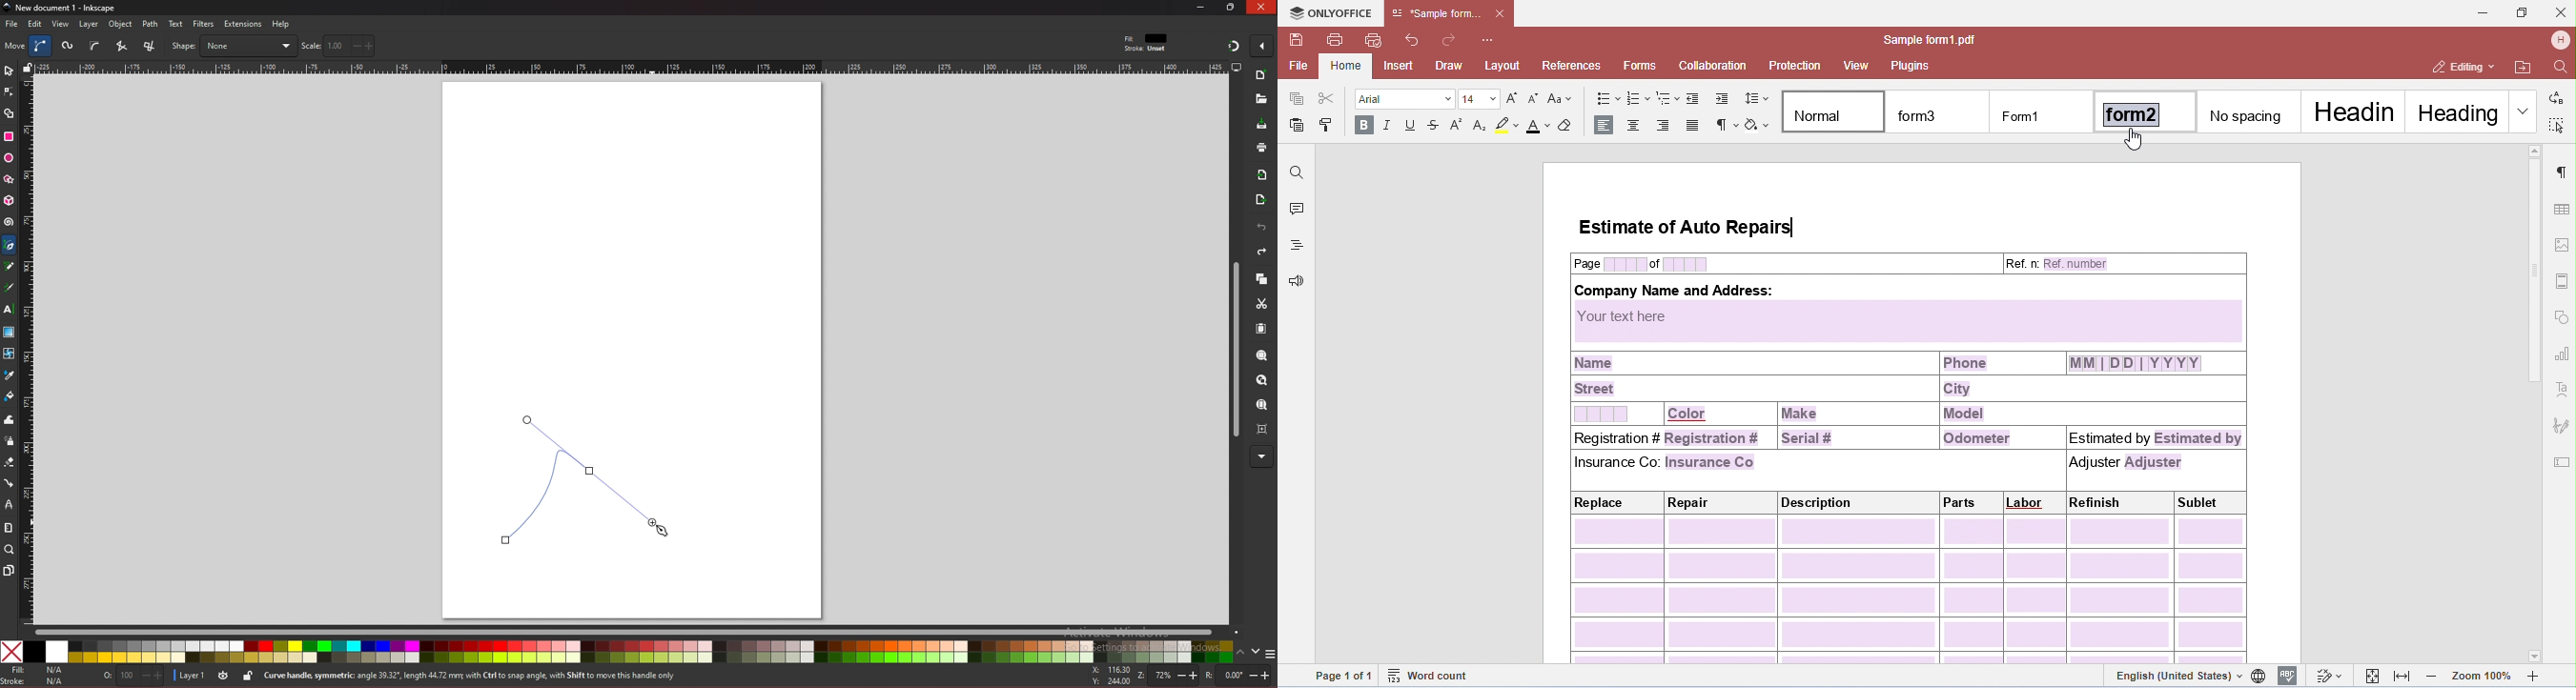 Image resolution: width=2576 pixels, height=700 pixels. Describe the element at coordinates (9, 504) in the screenshot. I see `lpe` at that location.